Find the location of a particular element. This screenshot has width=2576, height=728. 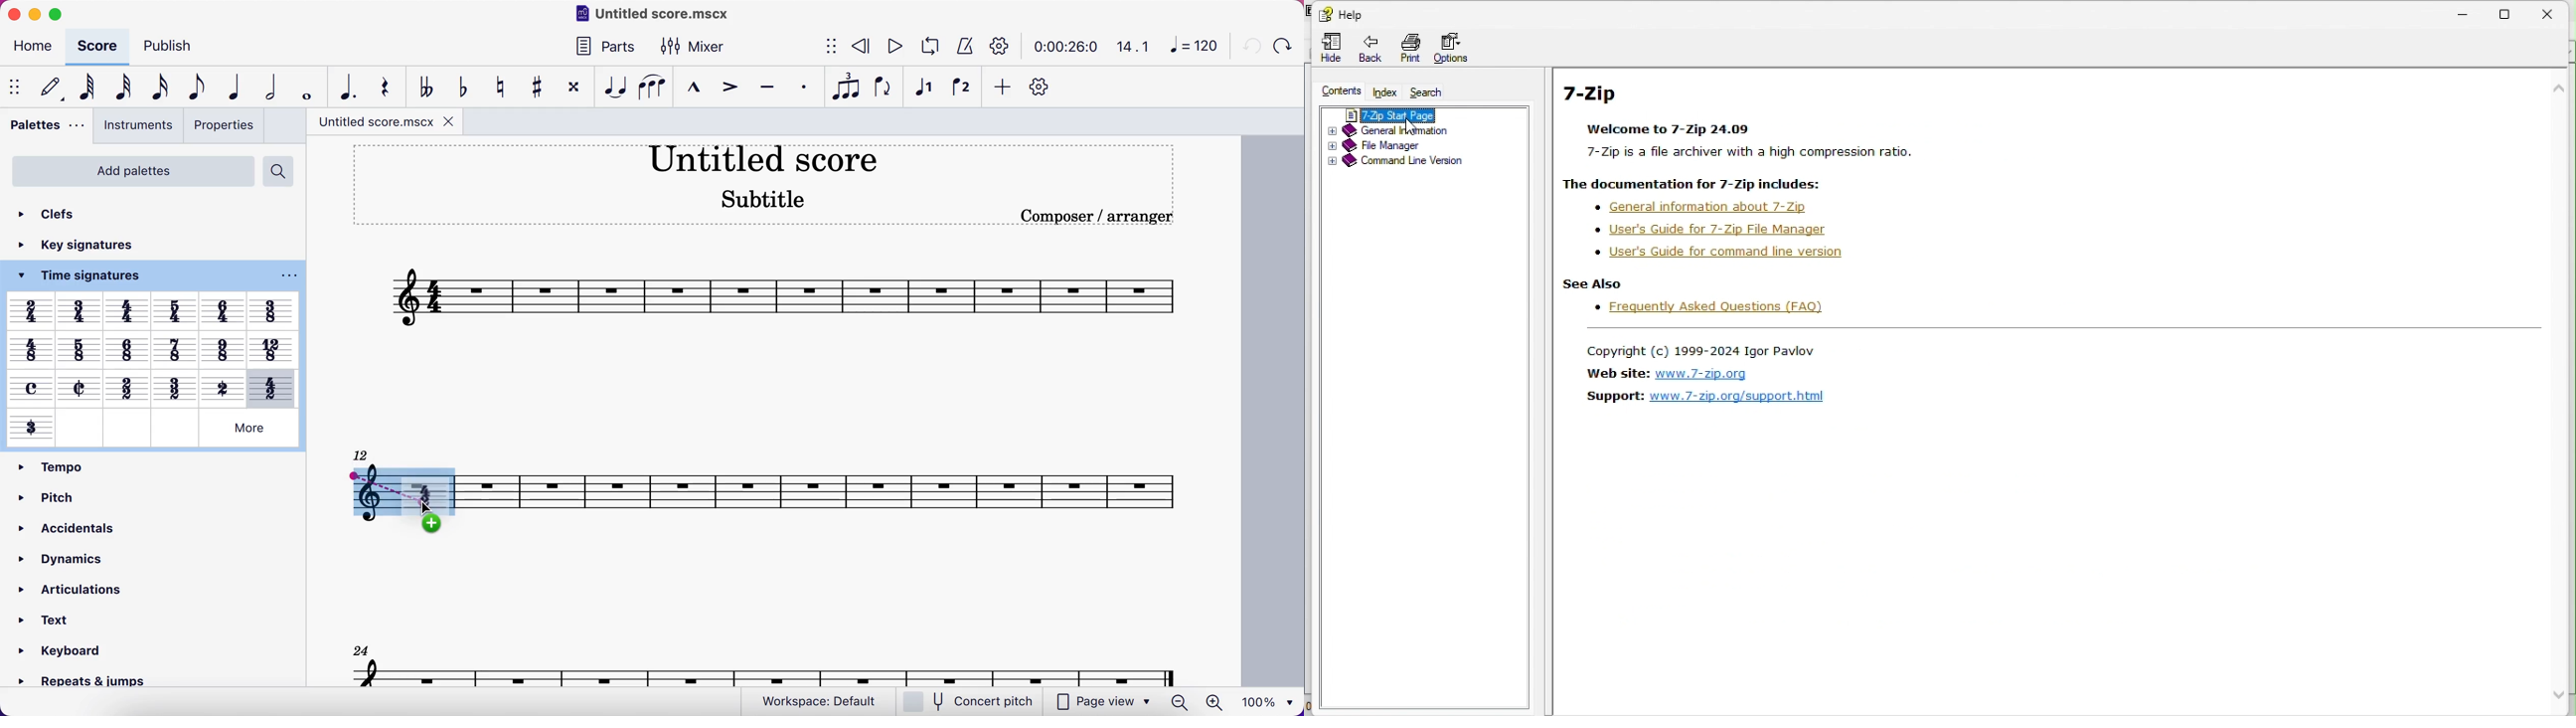

 is located at coordinates (174, 429).